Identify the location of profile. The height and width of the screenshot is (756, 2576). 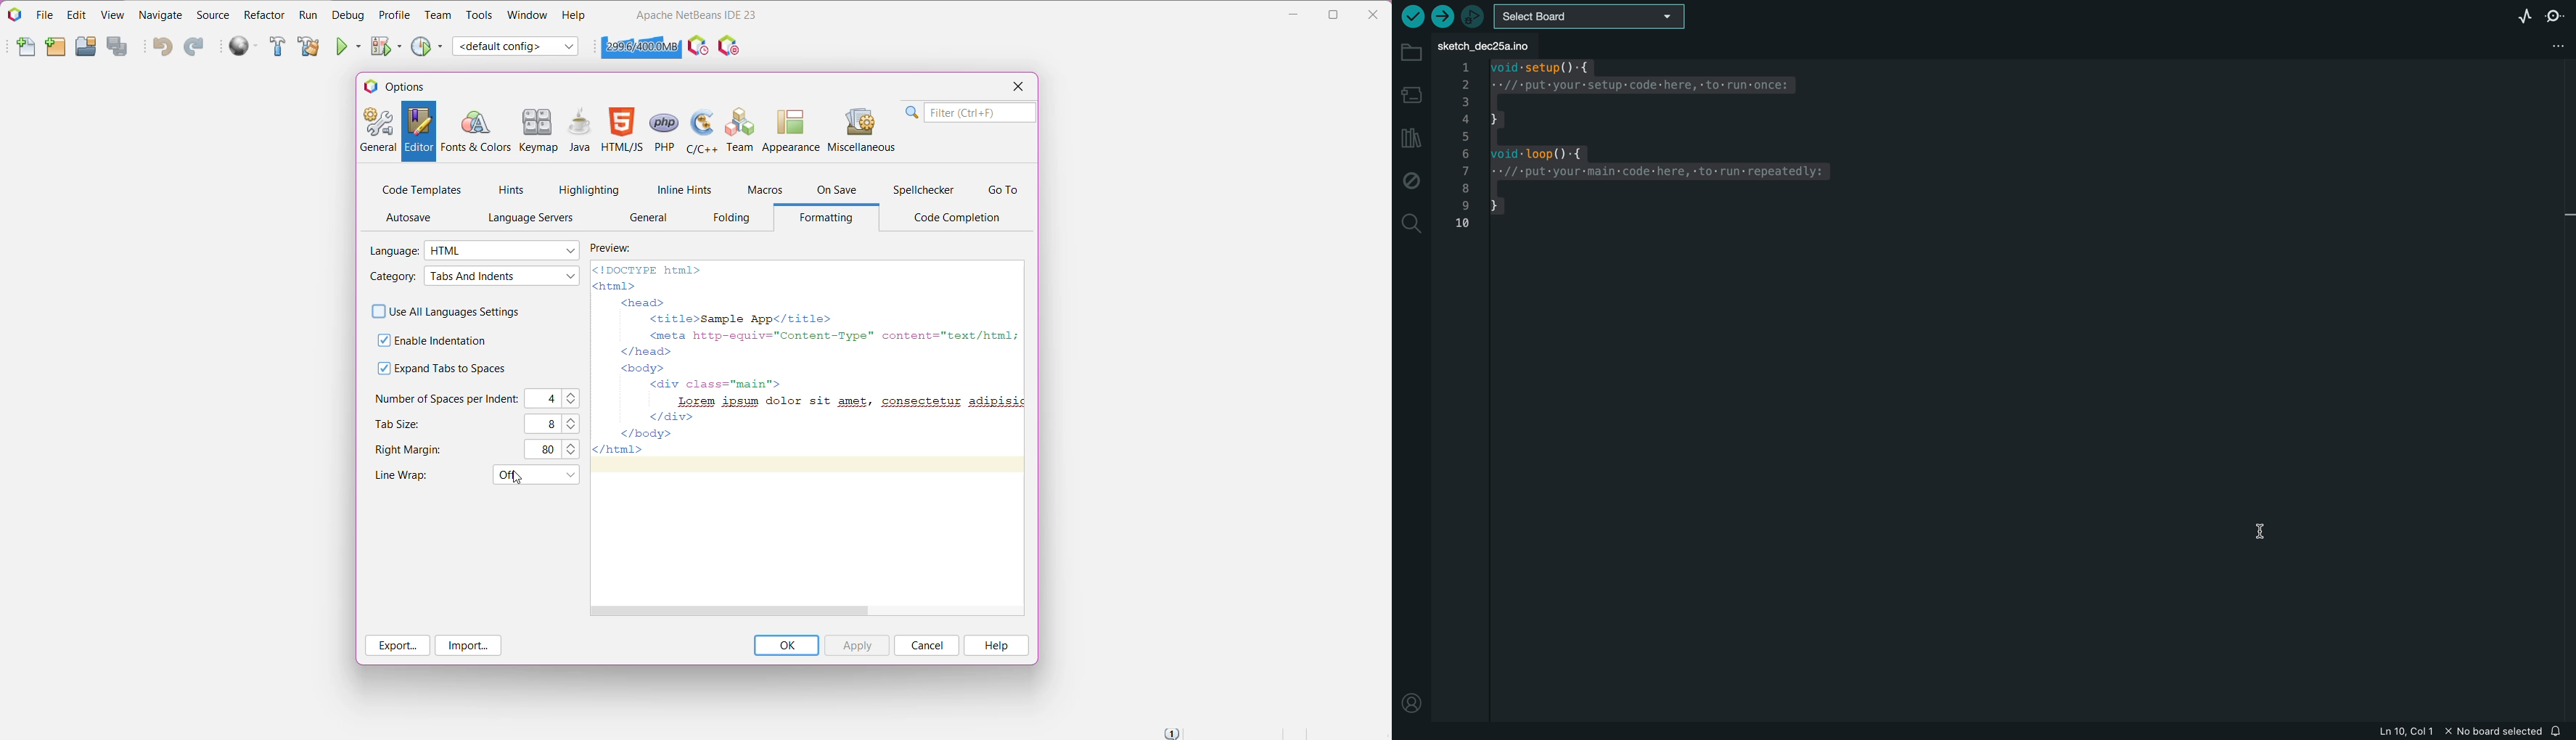
(1412, 696).